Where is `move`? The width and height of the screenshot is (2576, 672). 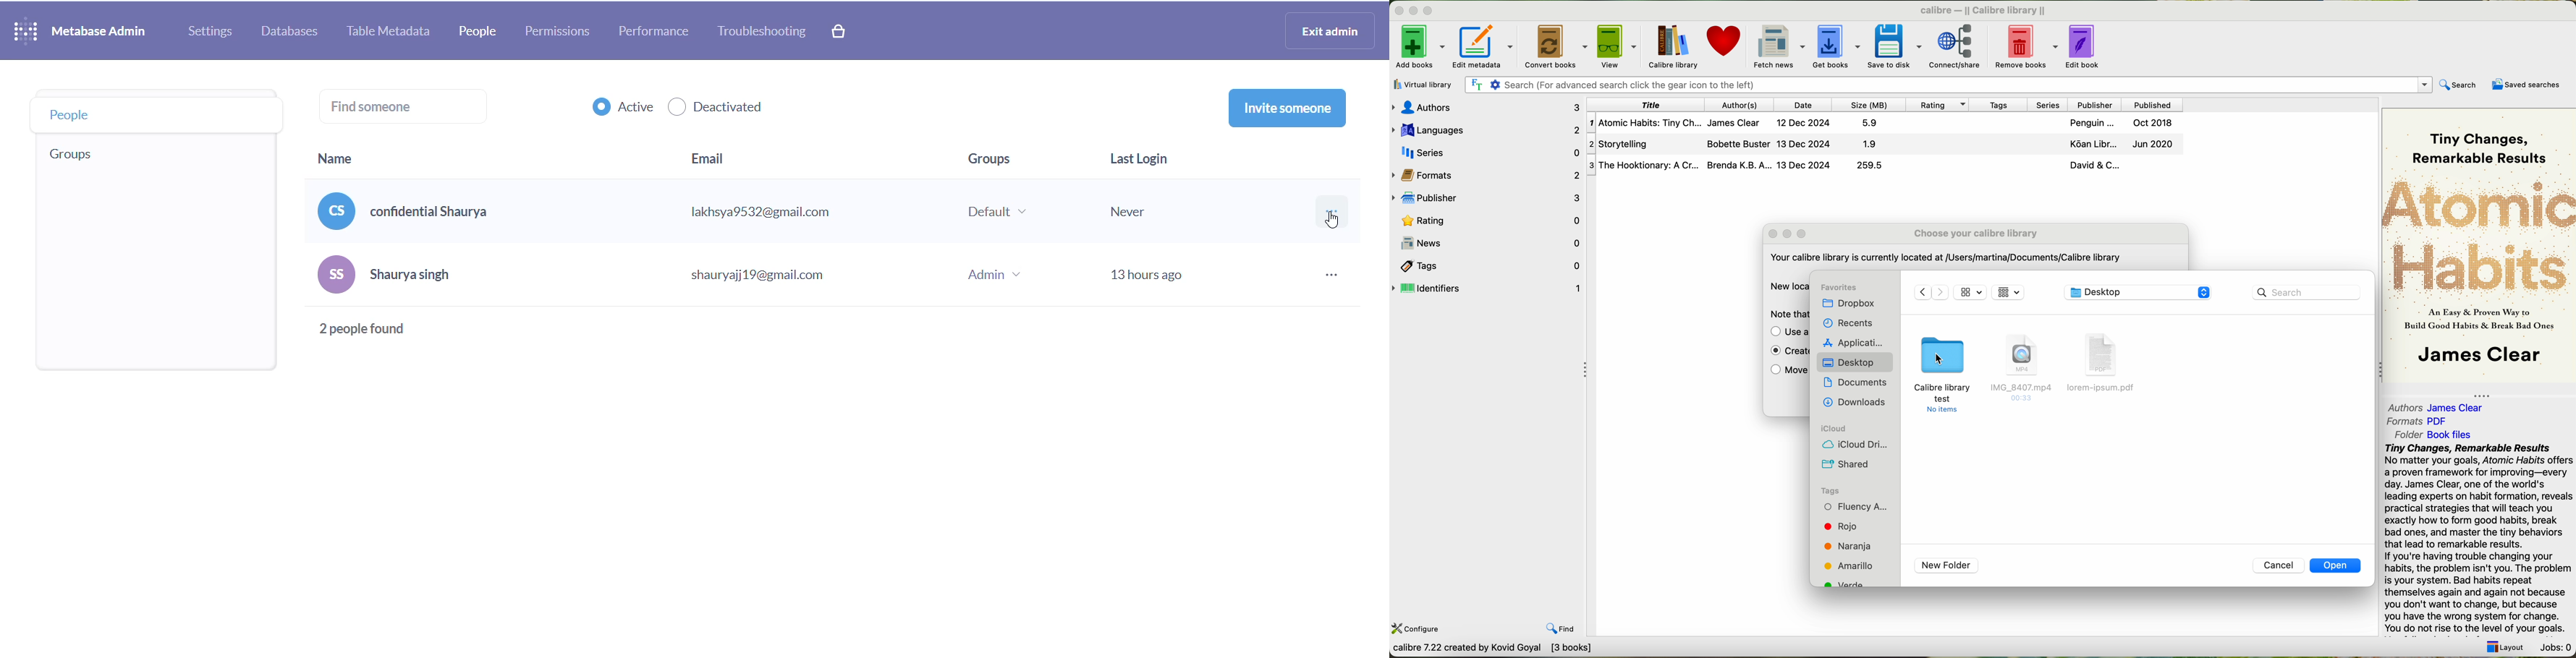
move is located at coordinates (1787, 372).